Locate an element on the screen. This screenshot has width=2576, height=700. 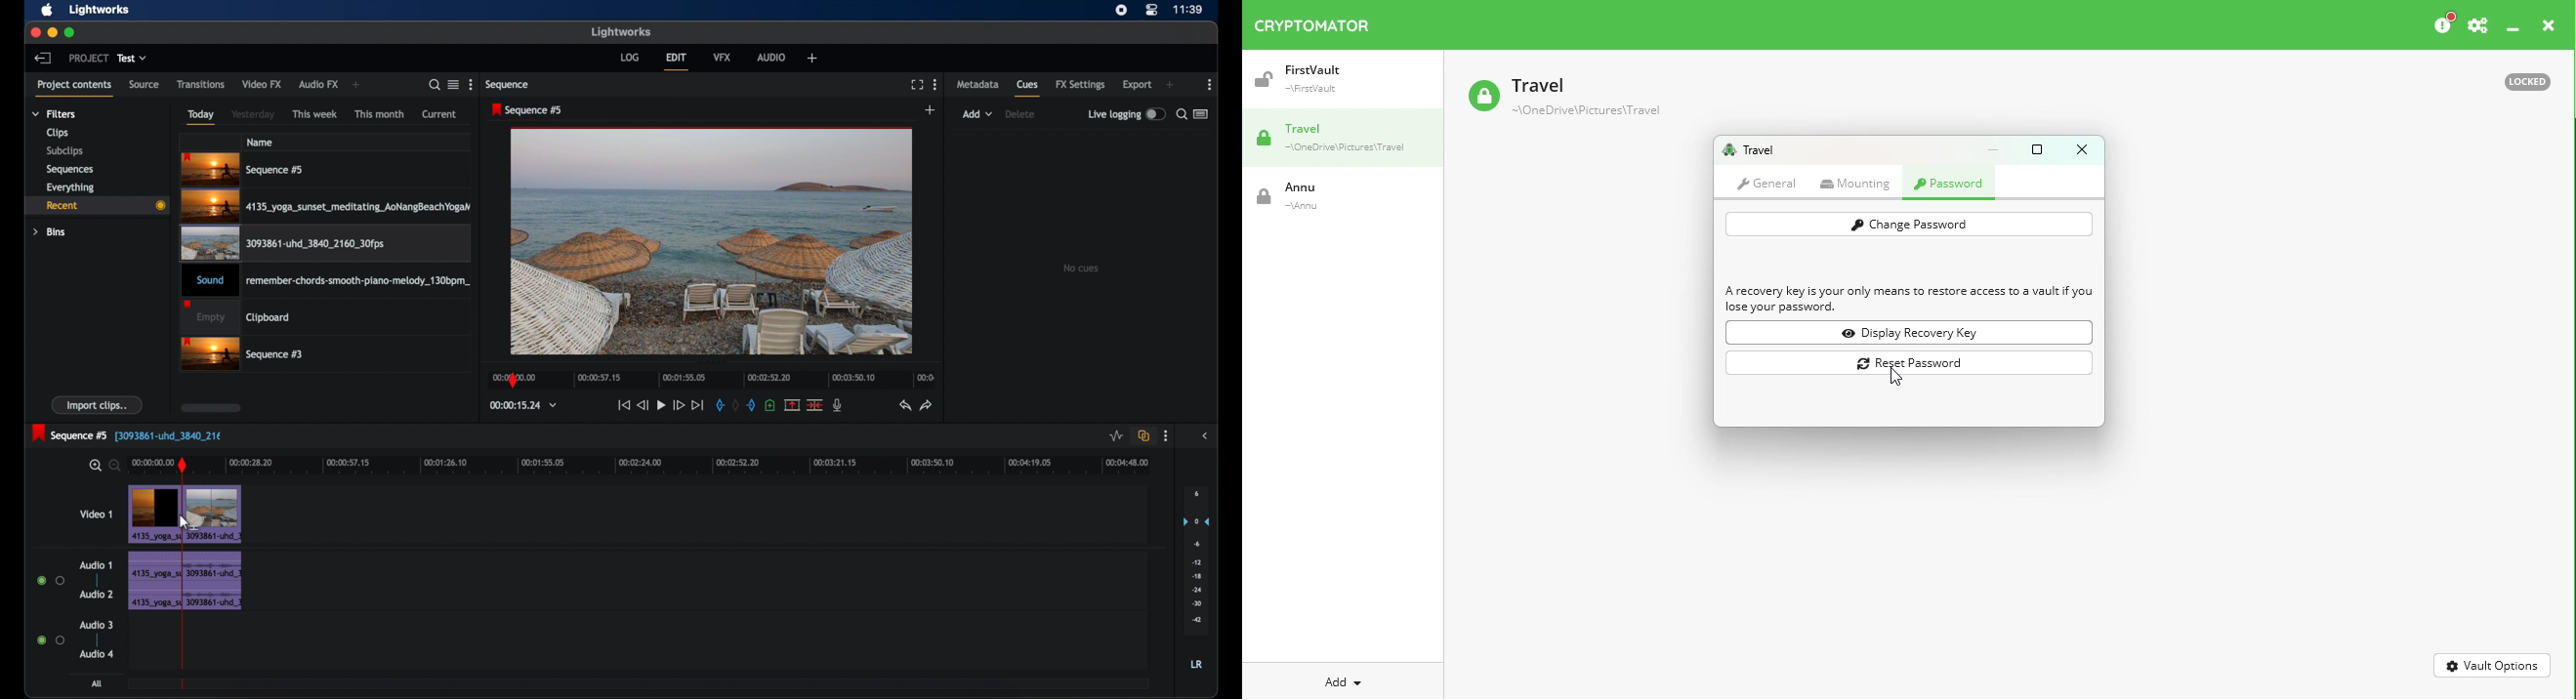
export is located at coordinates (1137, 84).